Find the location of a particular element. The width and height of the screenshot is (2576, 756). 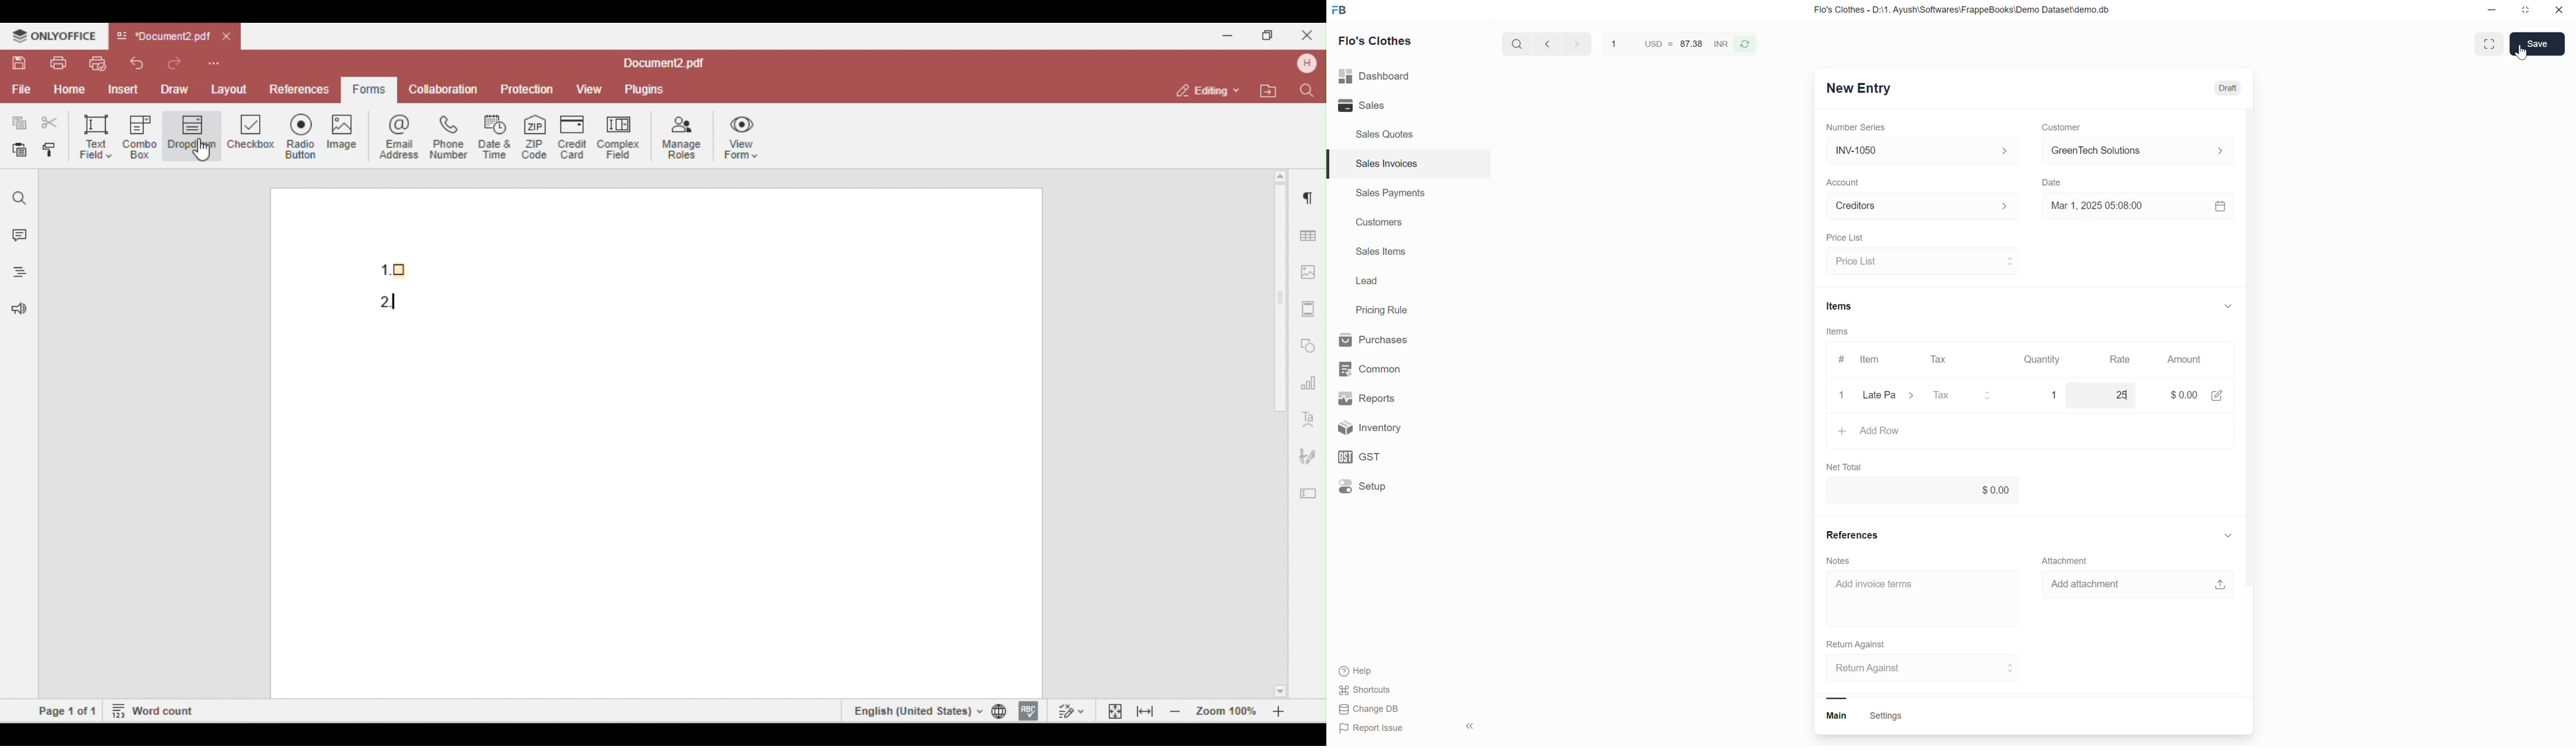

shortcuts  is located at coordinates (1374, 690).